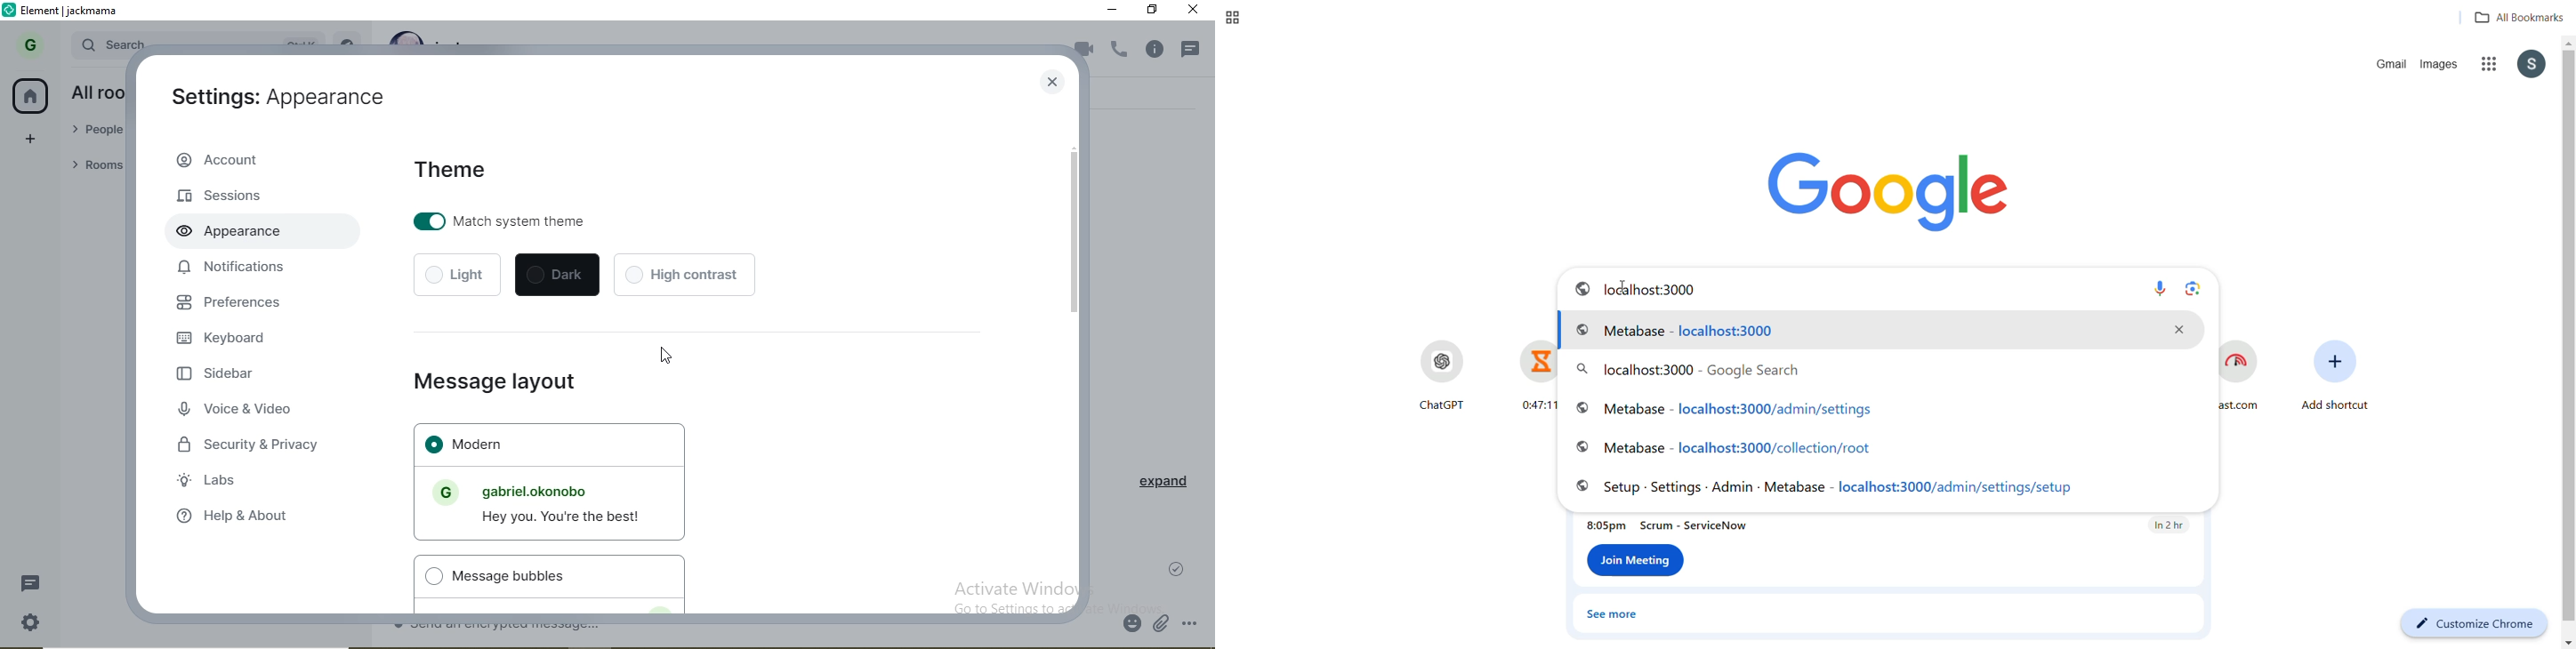 This screenshot has width=2576, height=672. I want to click on all rooms, so click(95, 92).